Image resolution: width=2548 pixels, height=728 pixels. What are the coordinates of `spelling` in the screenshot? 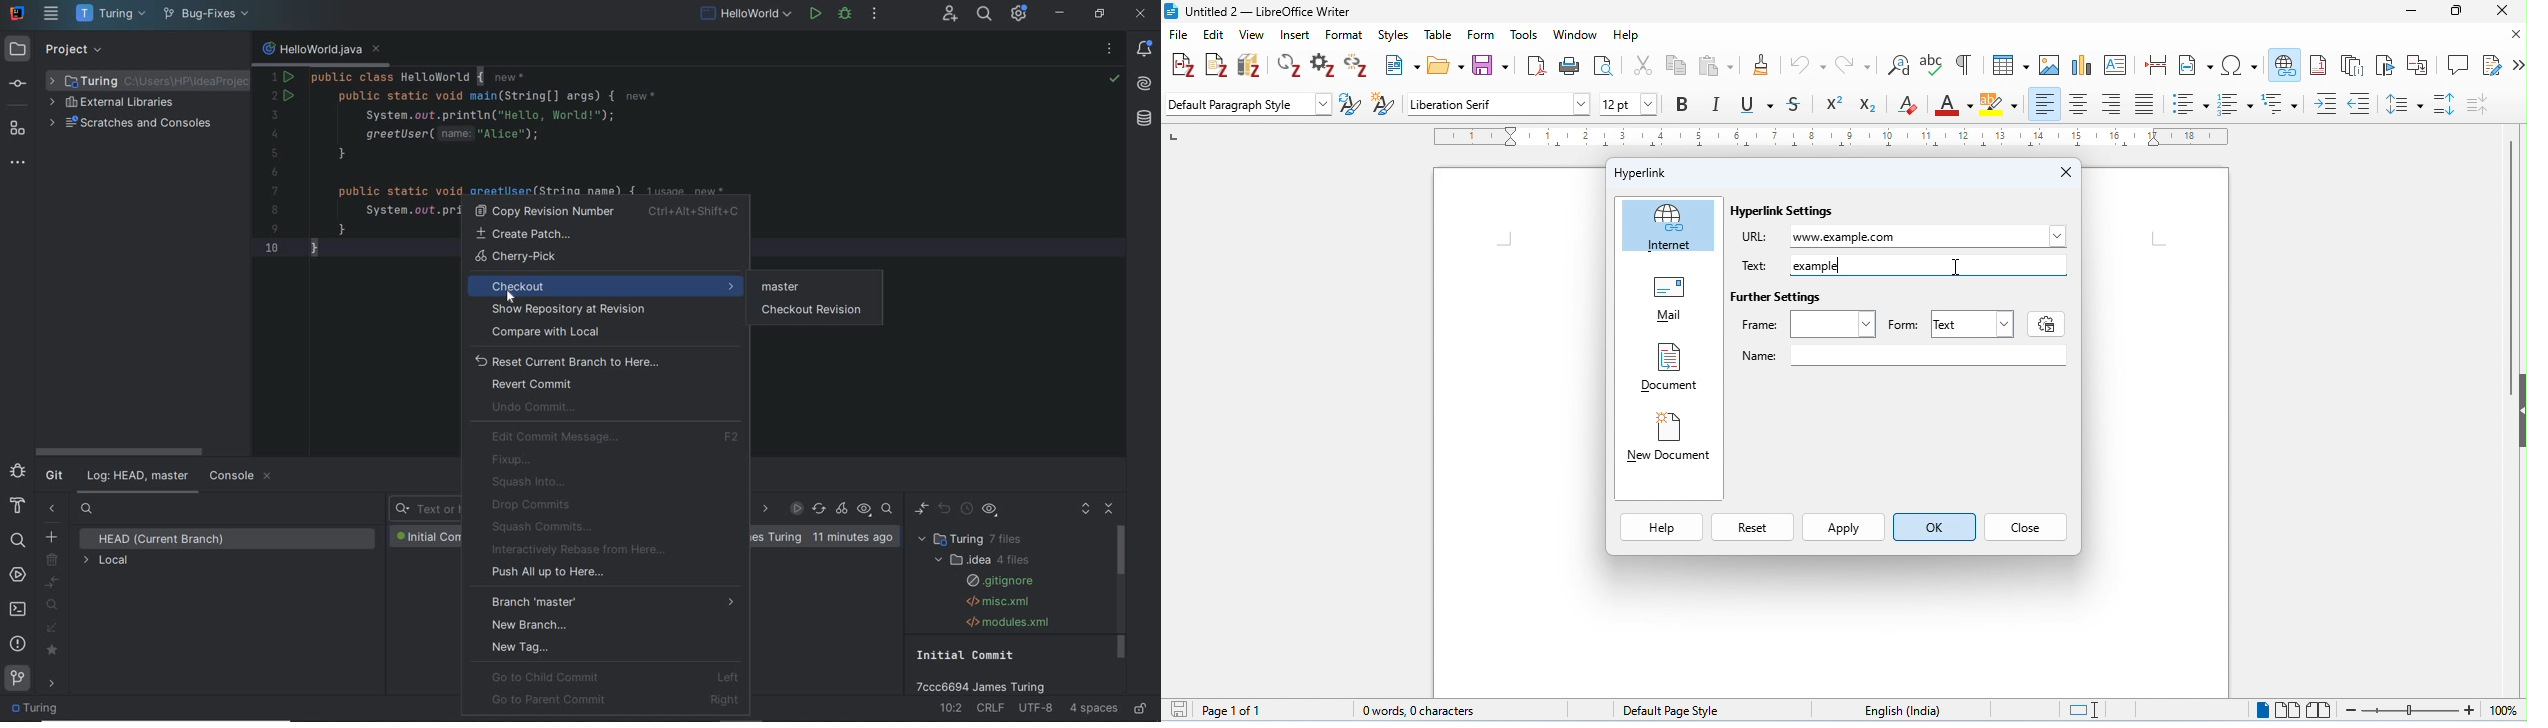 It's located at (1933, 65).